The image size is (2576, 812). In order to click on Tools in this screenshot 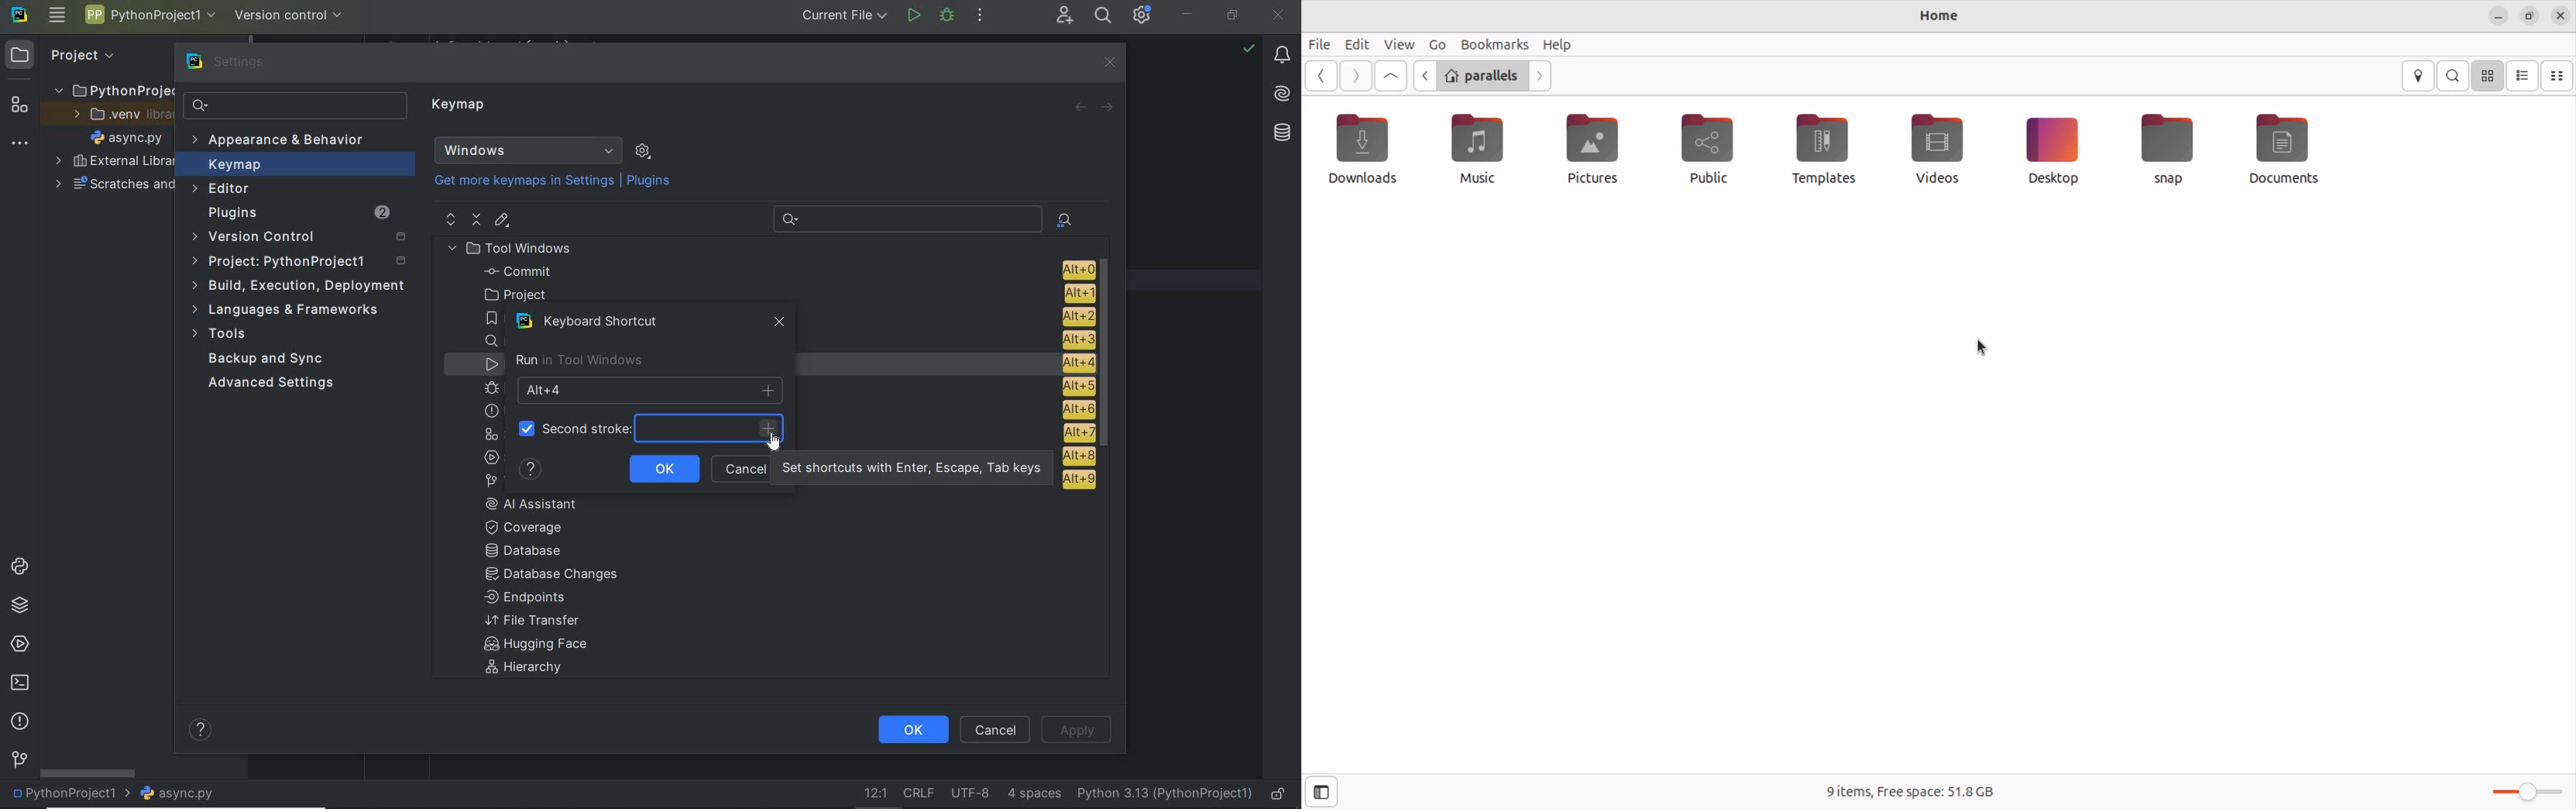, I will do `click(223, 336)`.